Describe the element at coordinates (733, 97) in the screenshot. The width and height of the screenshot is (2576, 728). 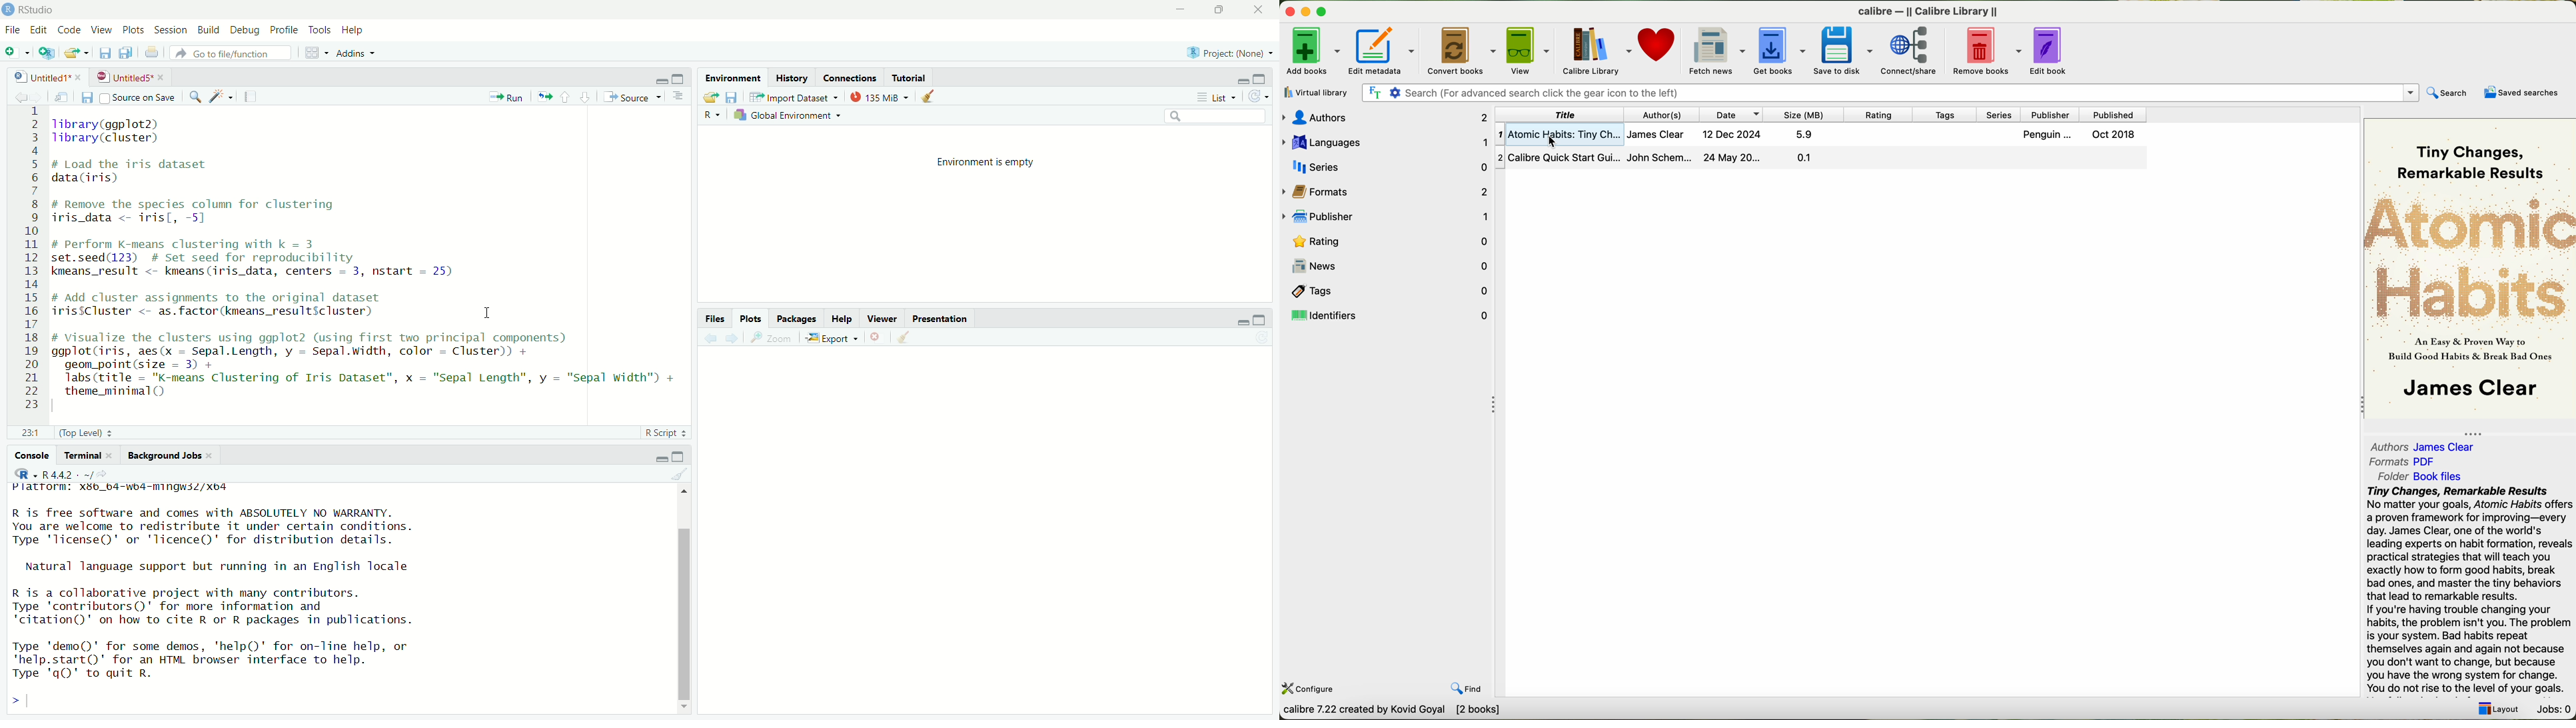
I see `save workspace as` at that location.